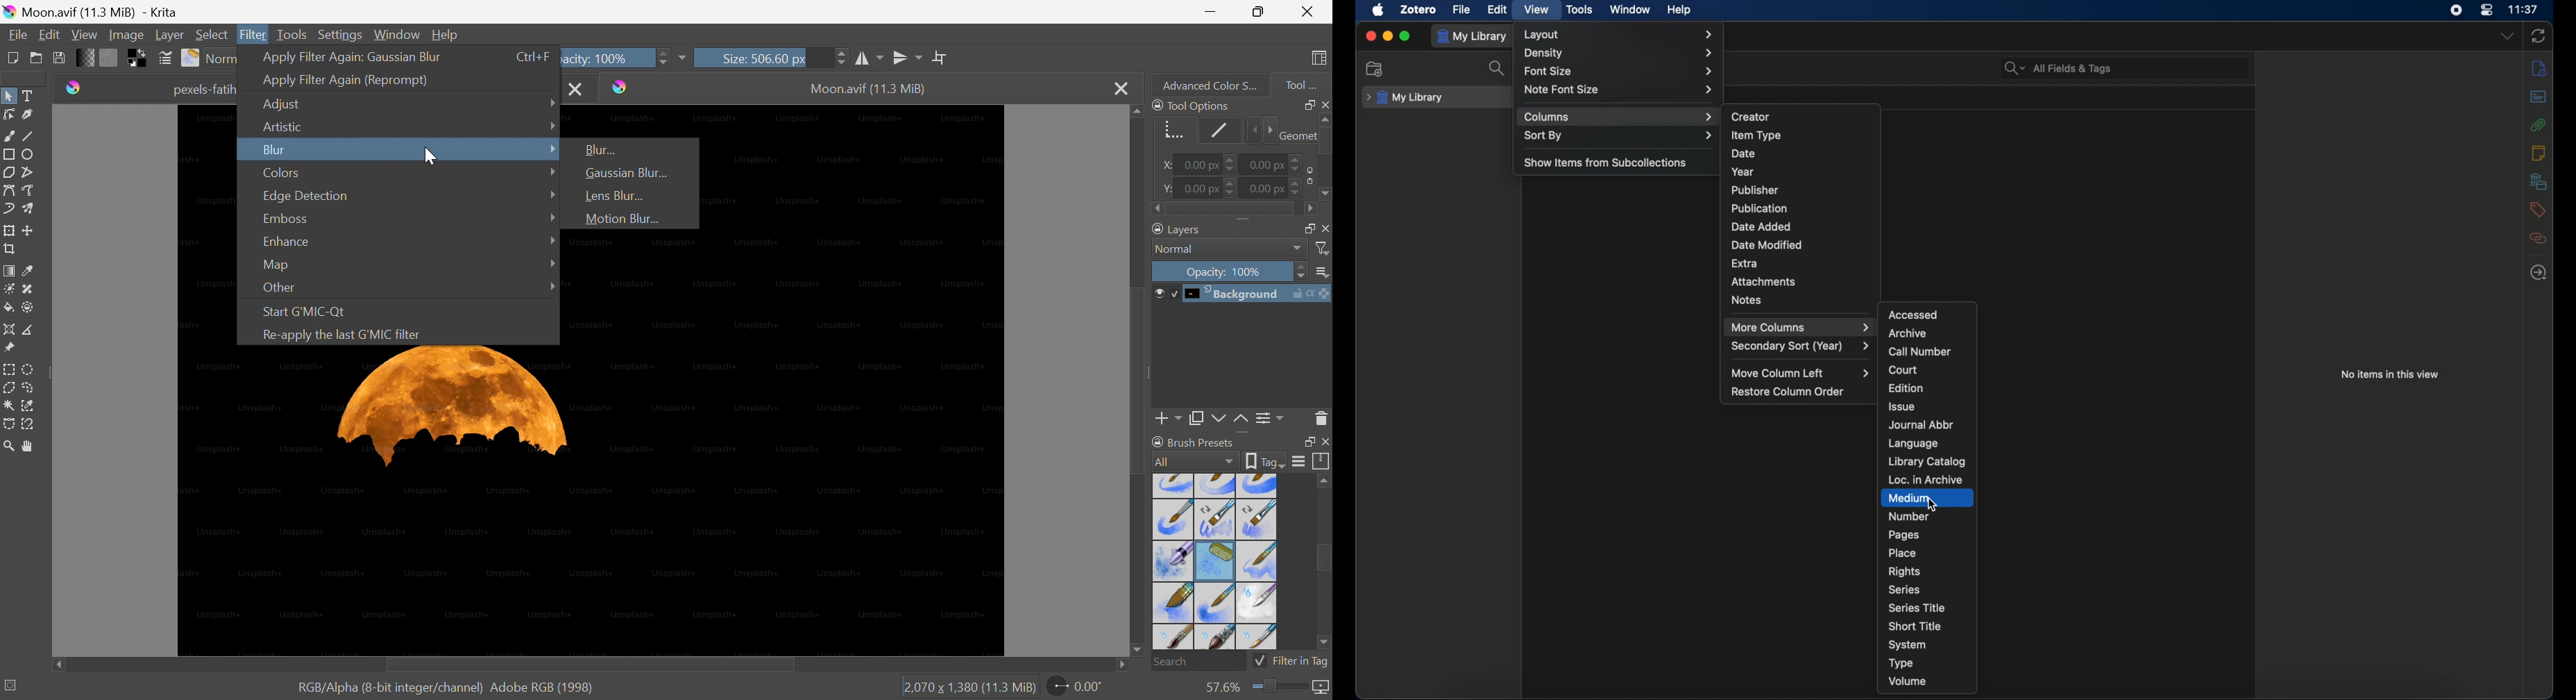 The image size is (2576, 700). I want to click on minimize, so click(1388, 36).